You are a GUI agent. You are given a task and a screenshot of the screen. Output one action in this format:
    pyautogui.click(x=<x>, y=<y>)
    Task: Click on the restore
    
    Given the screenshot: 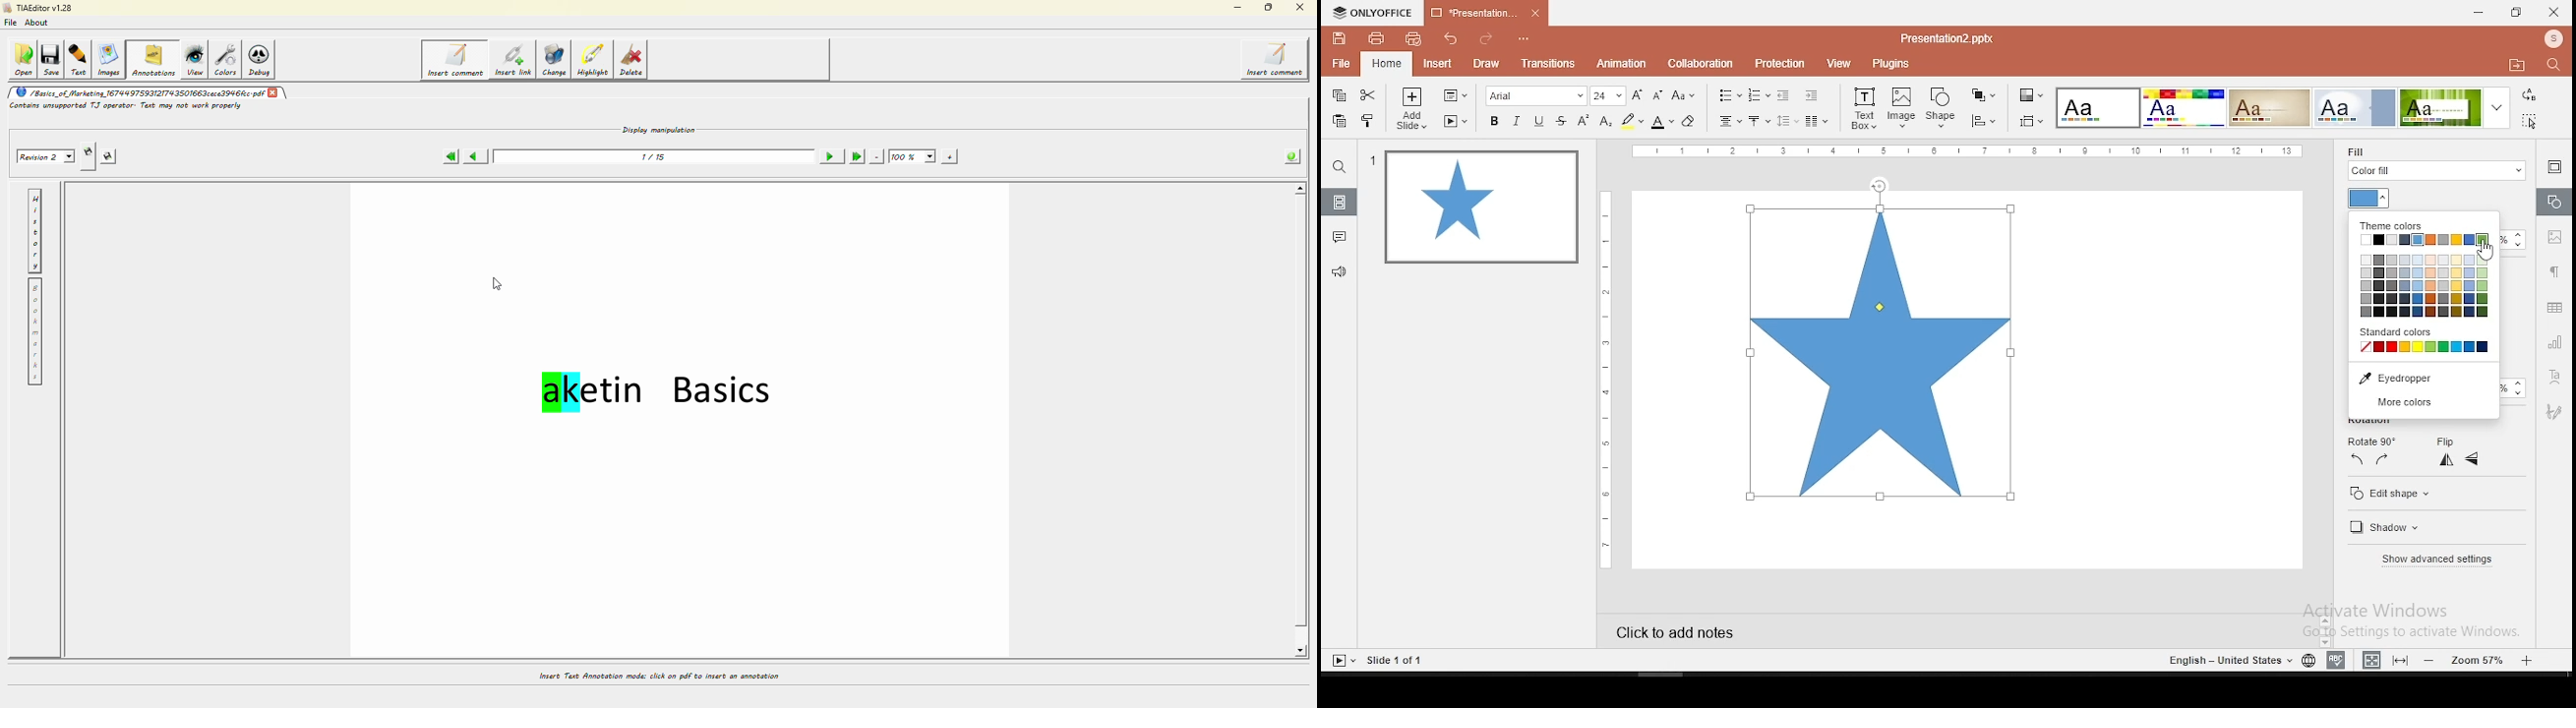 What is the action you would take?
    pyautogui.click(x=2517, y=13)
    